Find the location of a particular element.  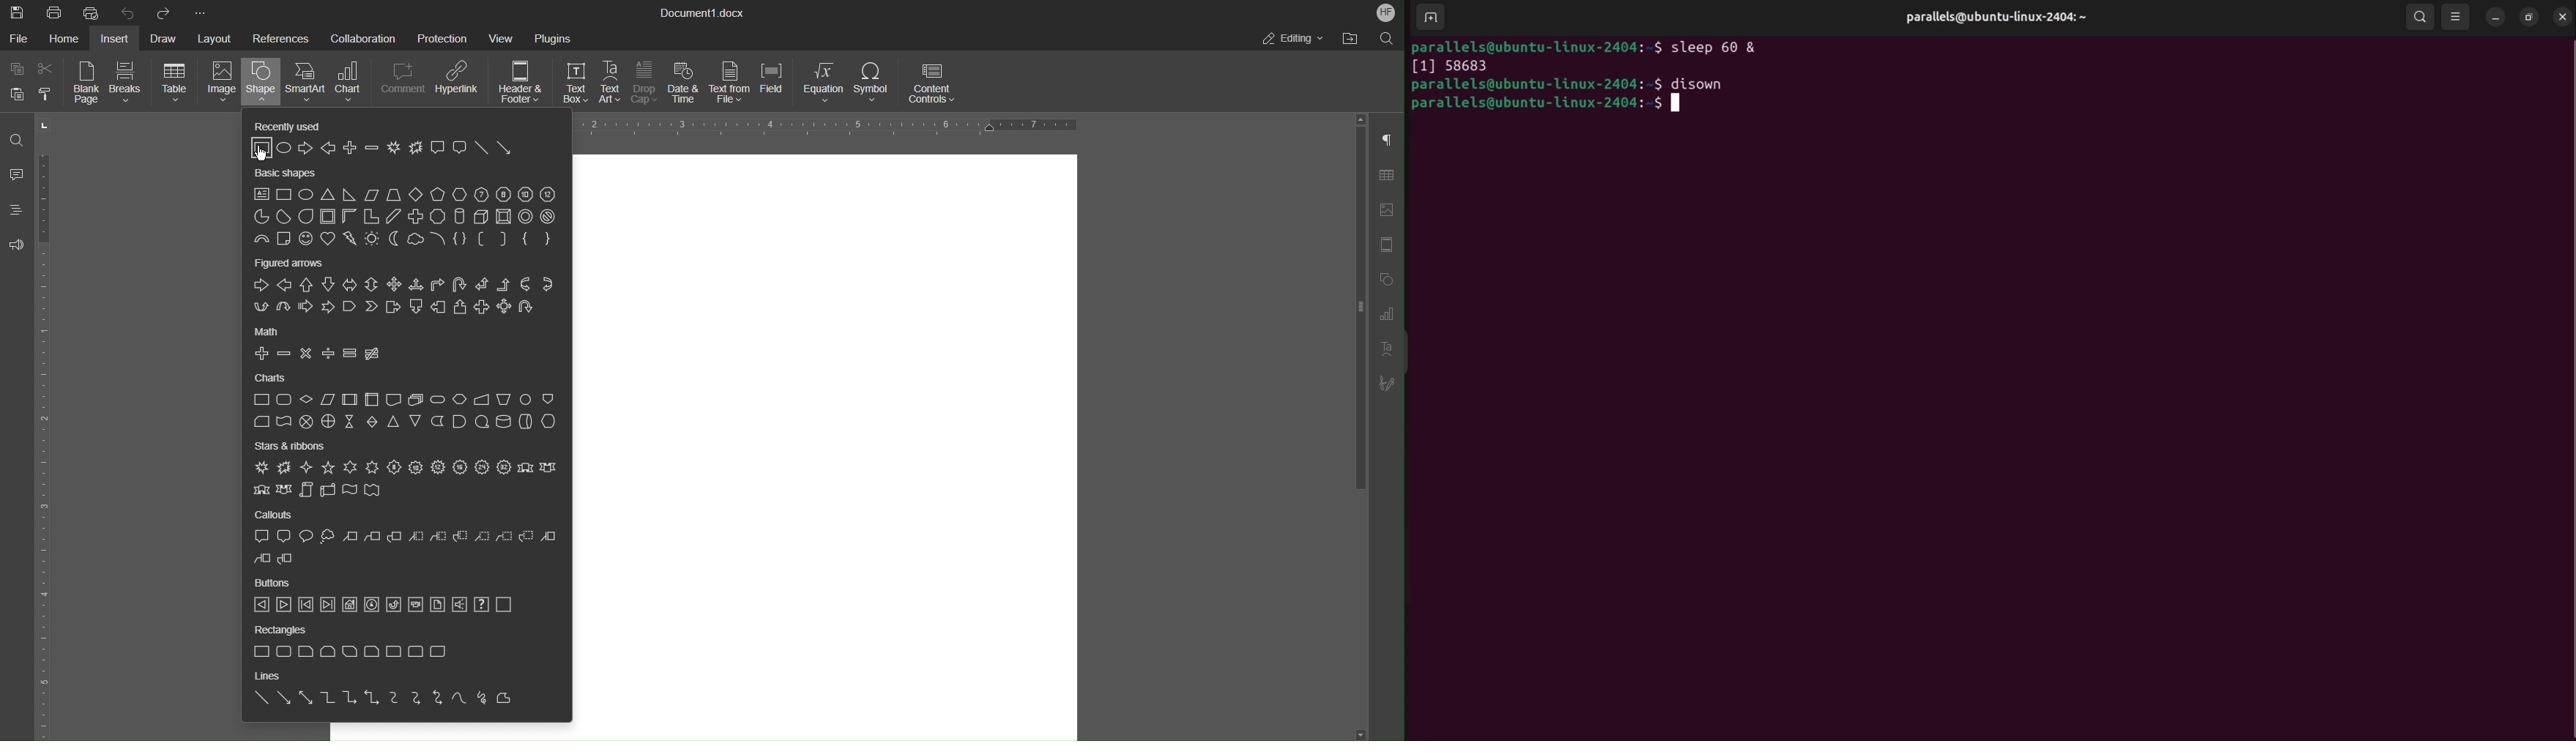

Equation is located at coordinates (825, 85).